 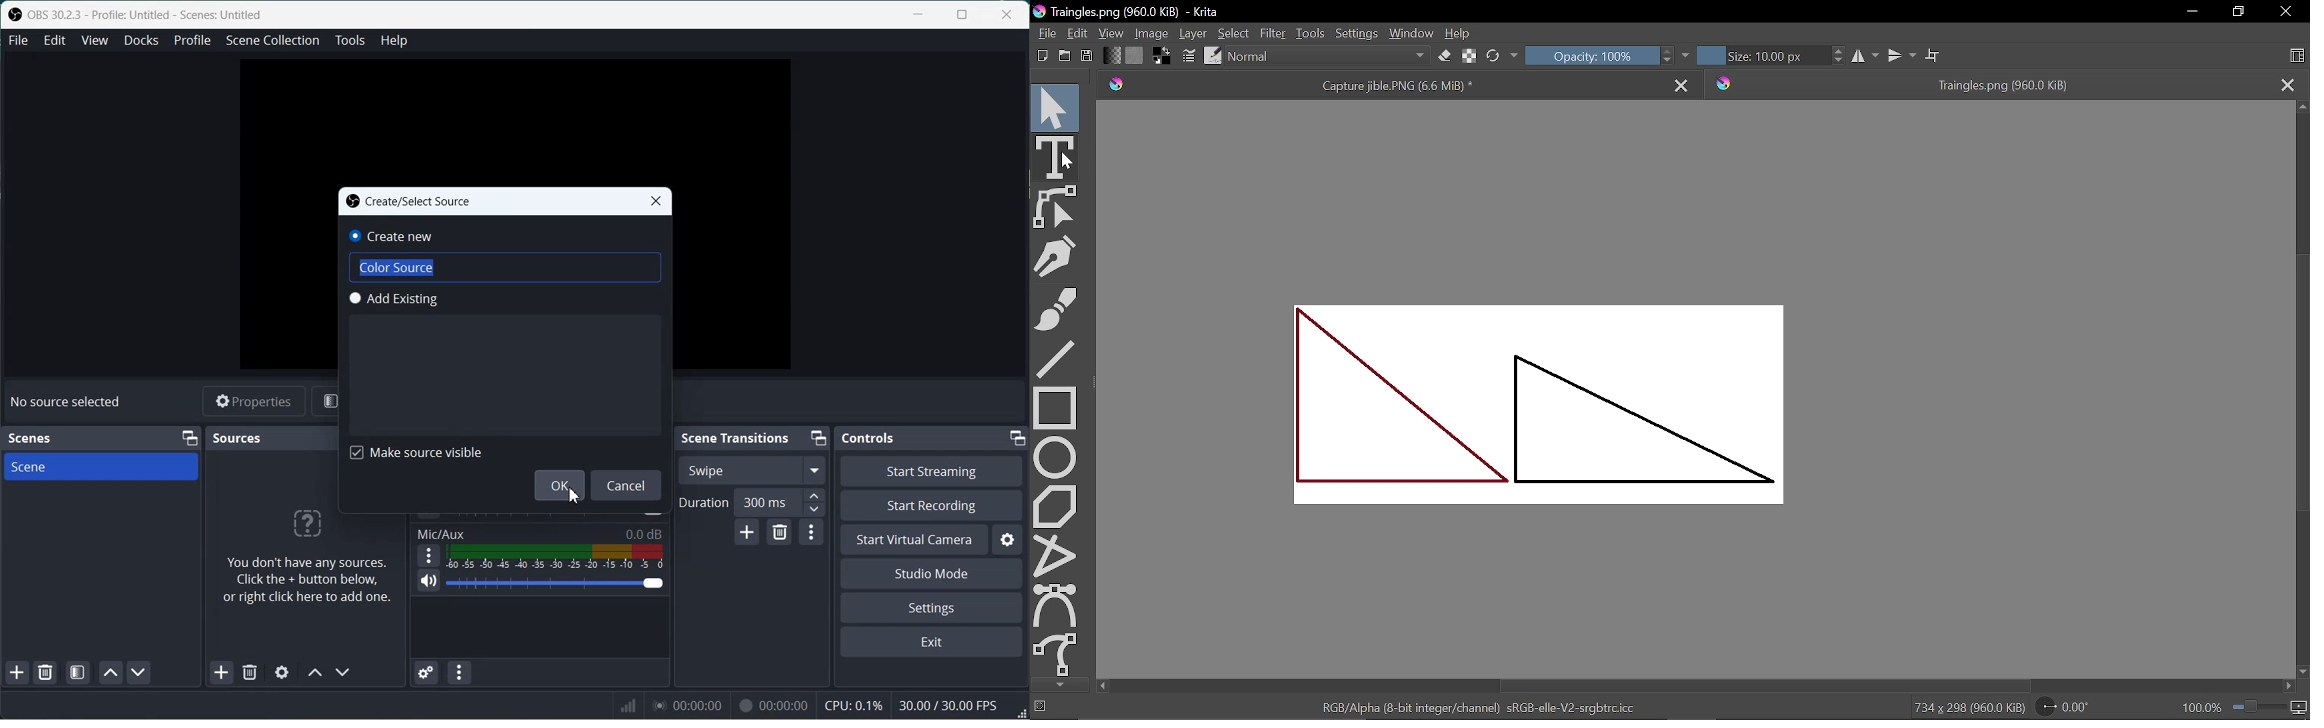 I want to click on Restore down, so click(x=2241, y=13).